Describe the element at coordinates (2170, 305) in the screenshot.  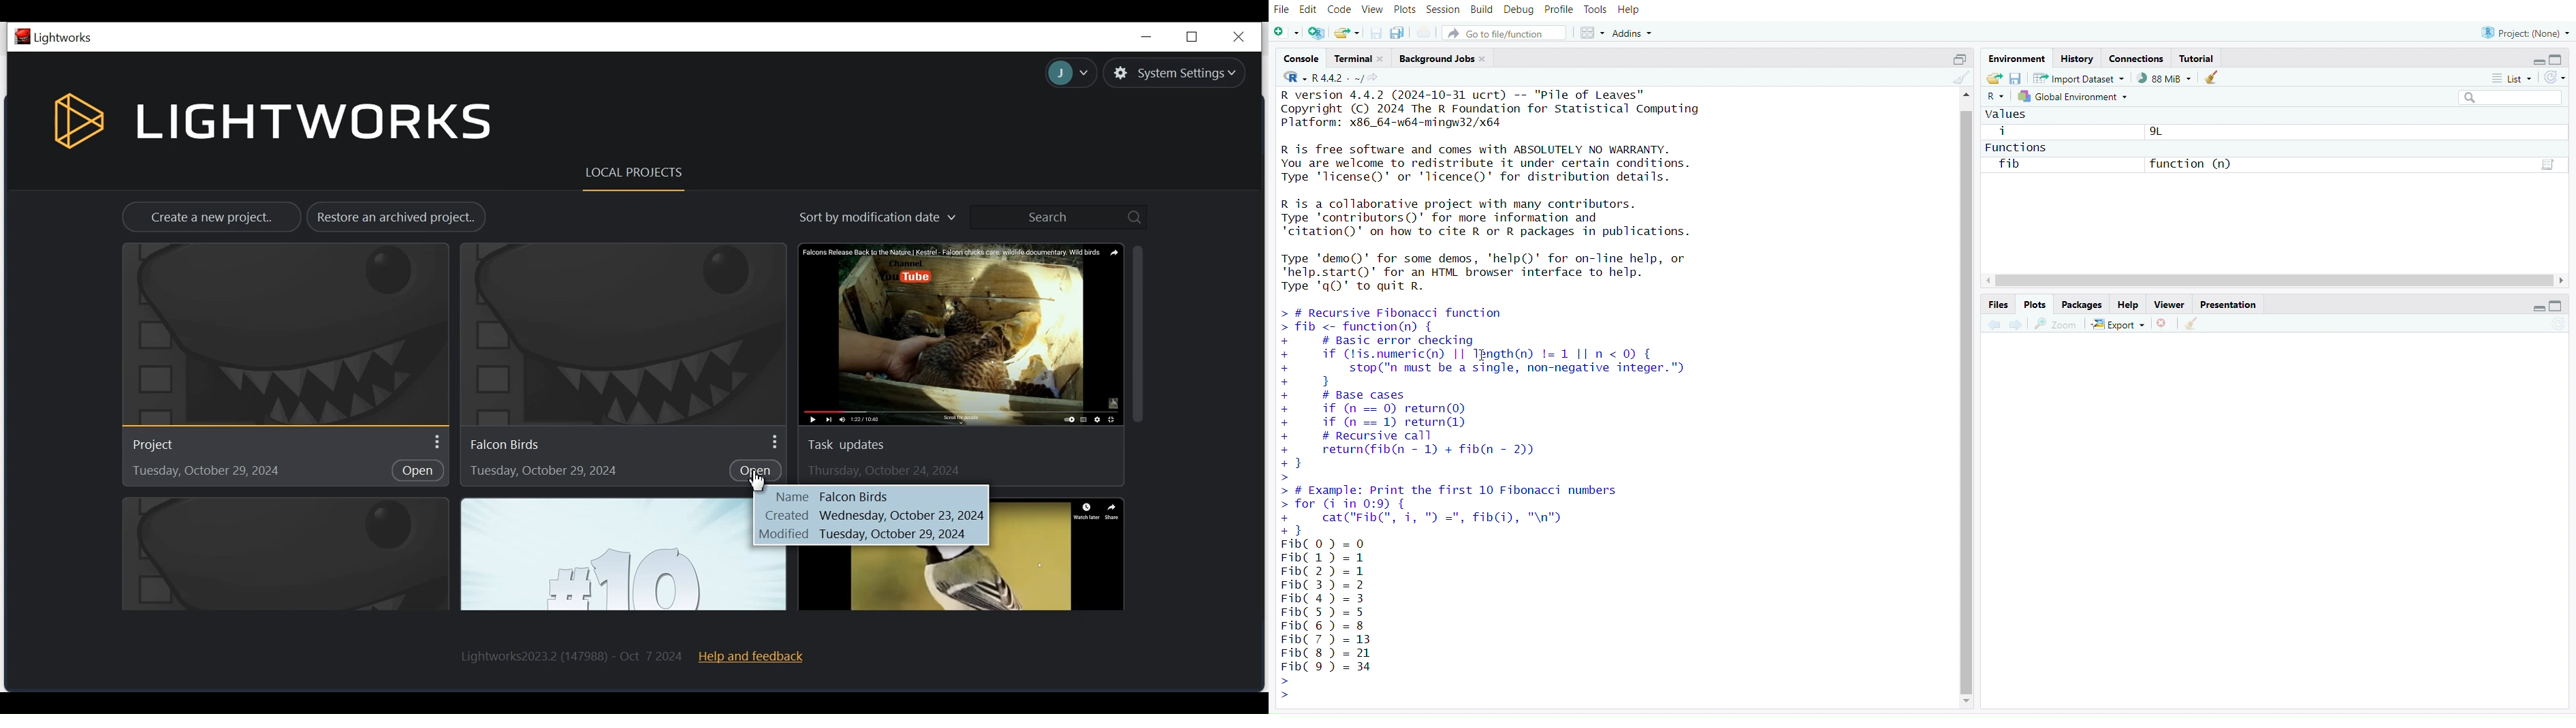
I see `viewer` at that location.